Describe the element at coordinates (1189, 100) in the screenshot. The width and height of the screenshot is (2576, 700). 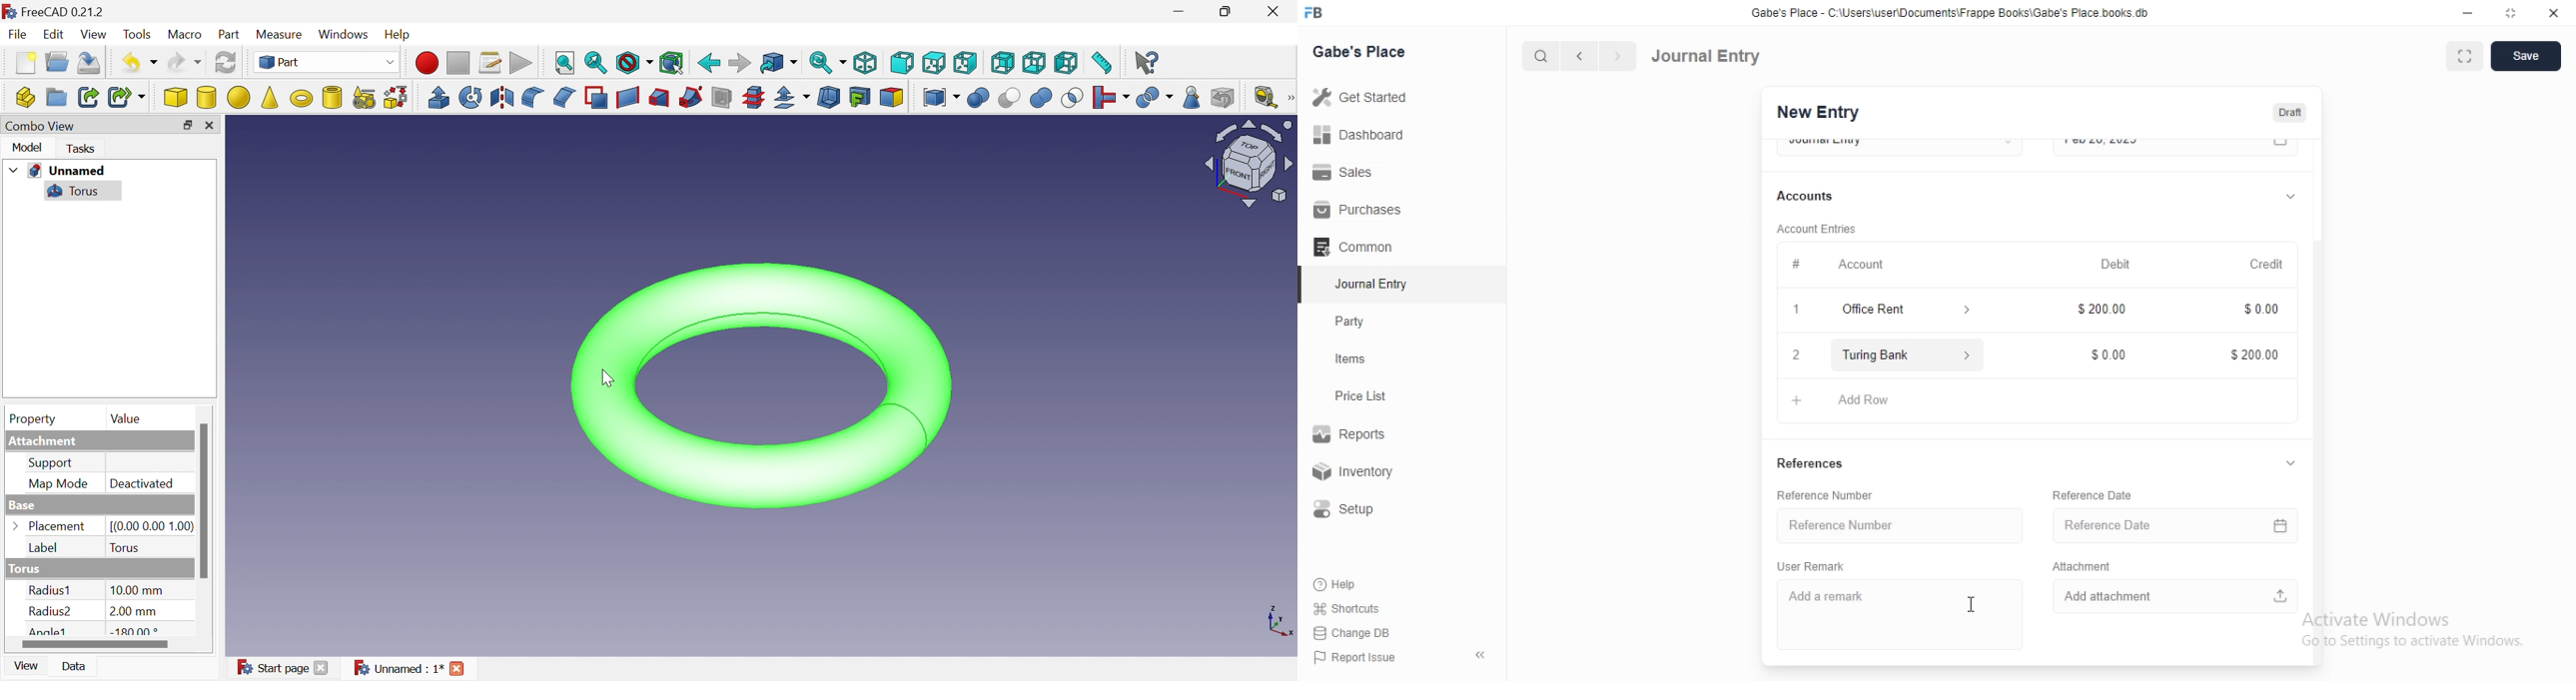
I see `Check geometry` at that location.